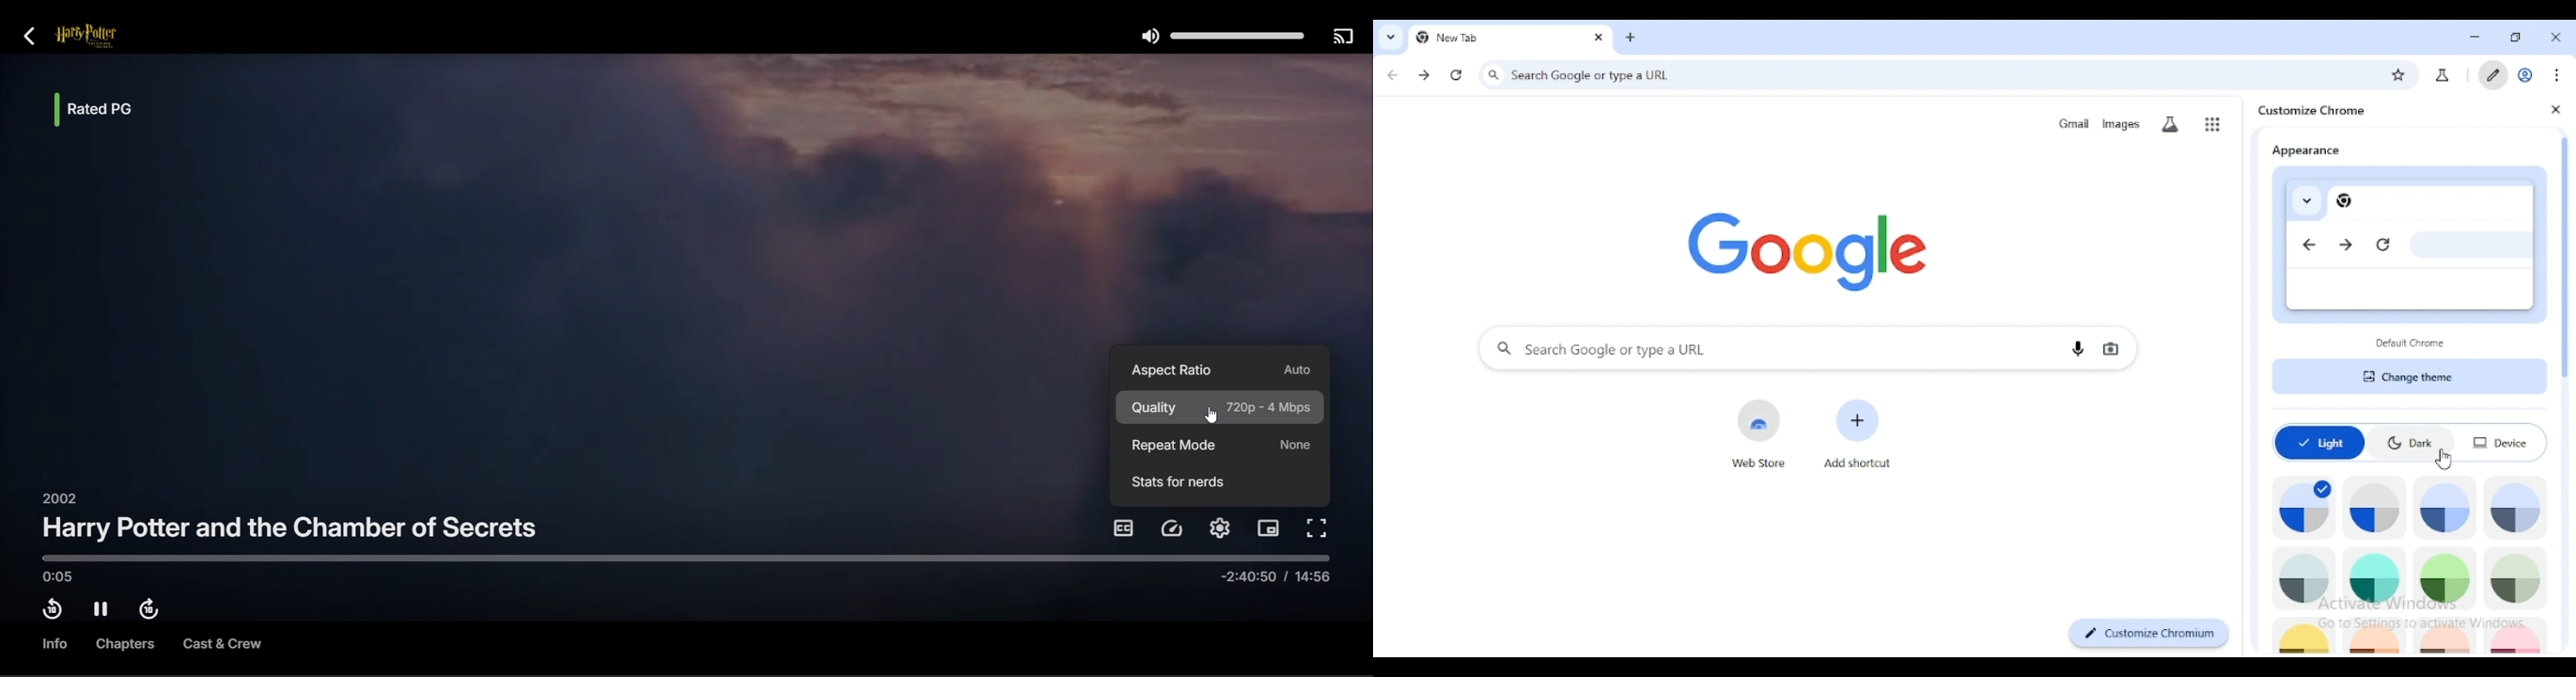 The image size is (2576, 700). I want to click on Back, so click(37, 38).